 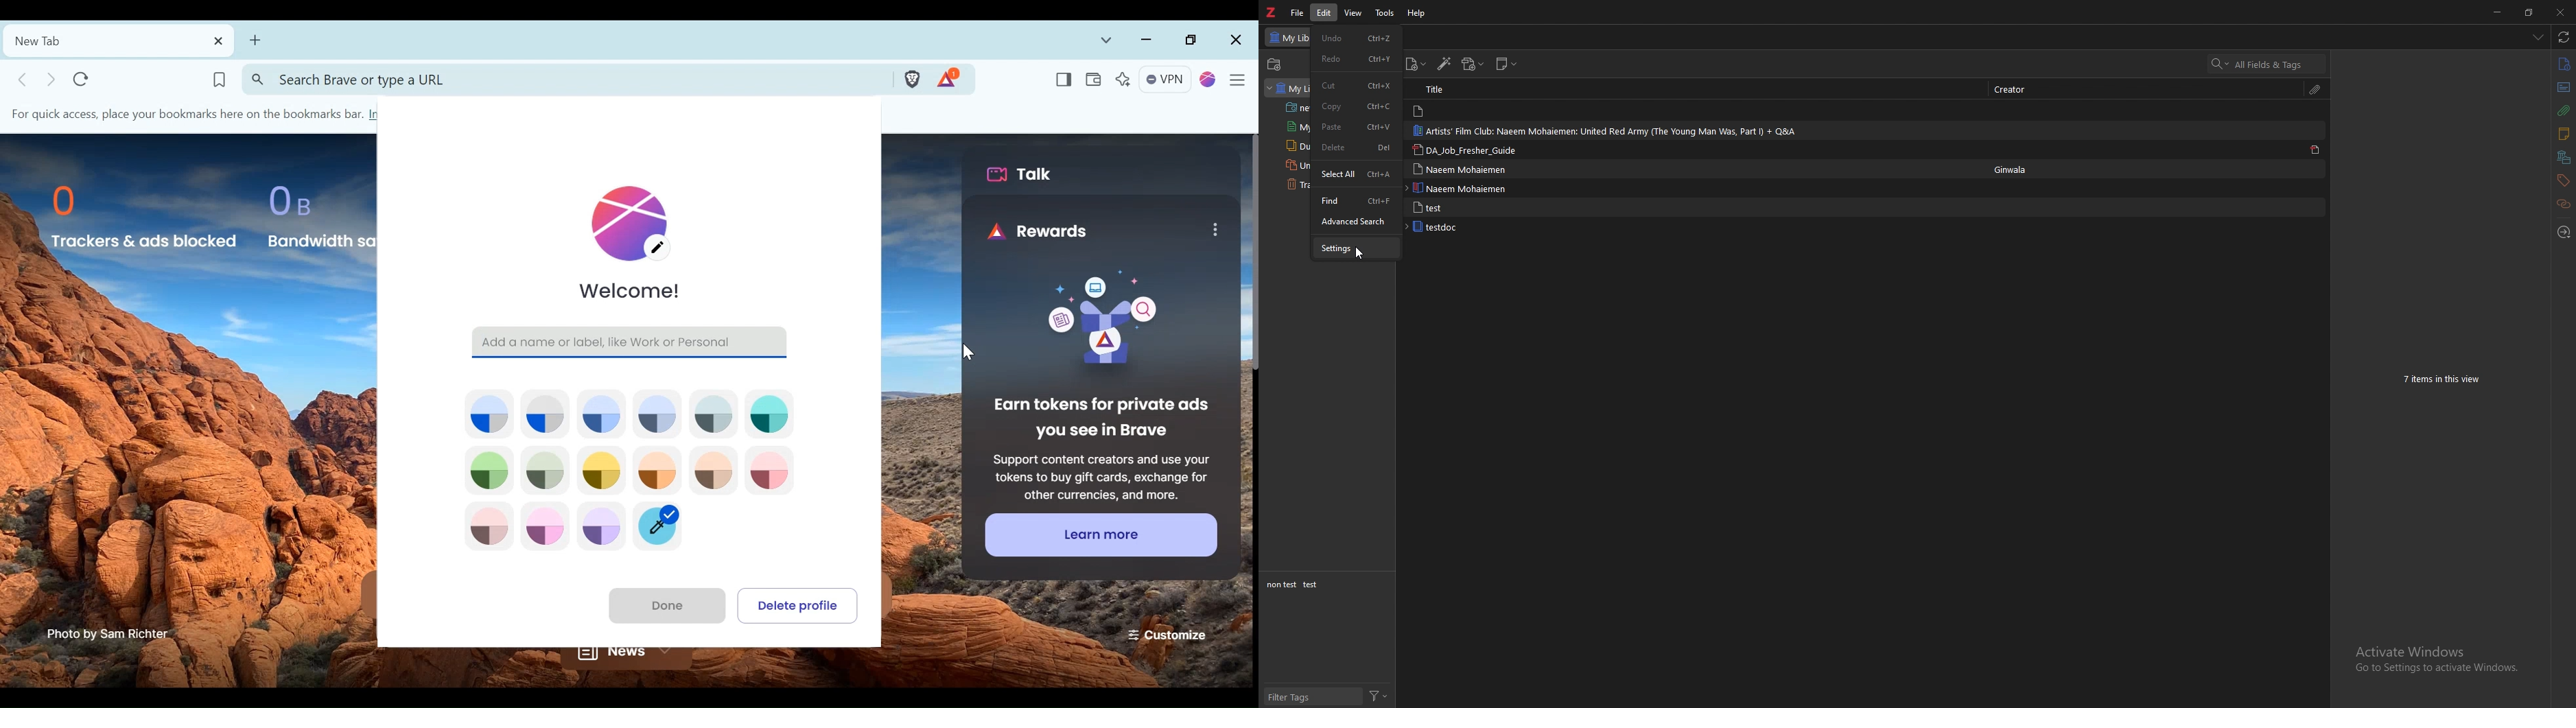 What do you see at coordinates (1312, 585) in the screenshot?
I see `test` at bounding box center [1312, 585].